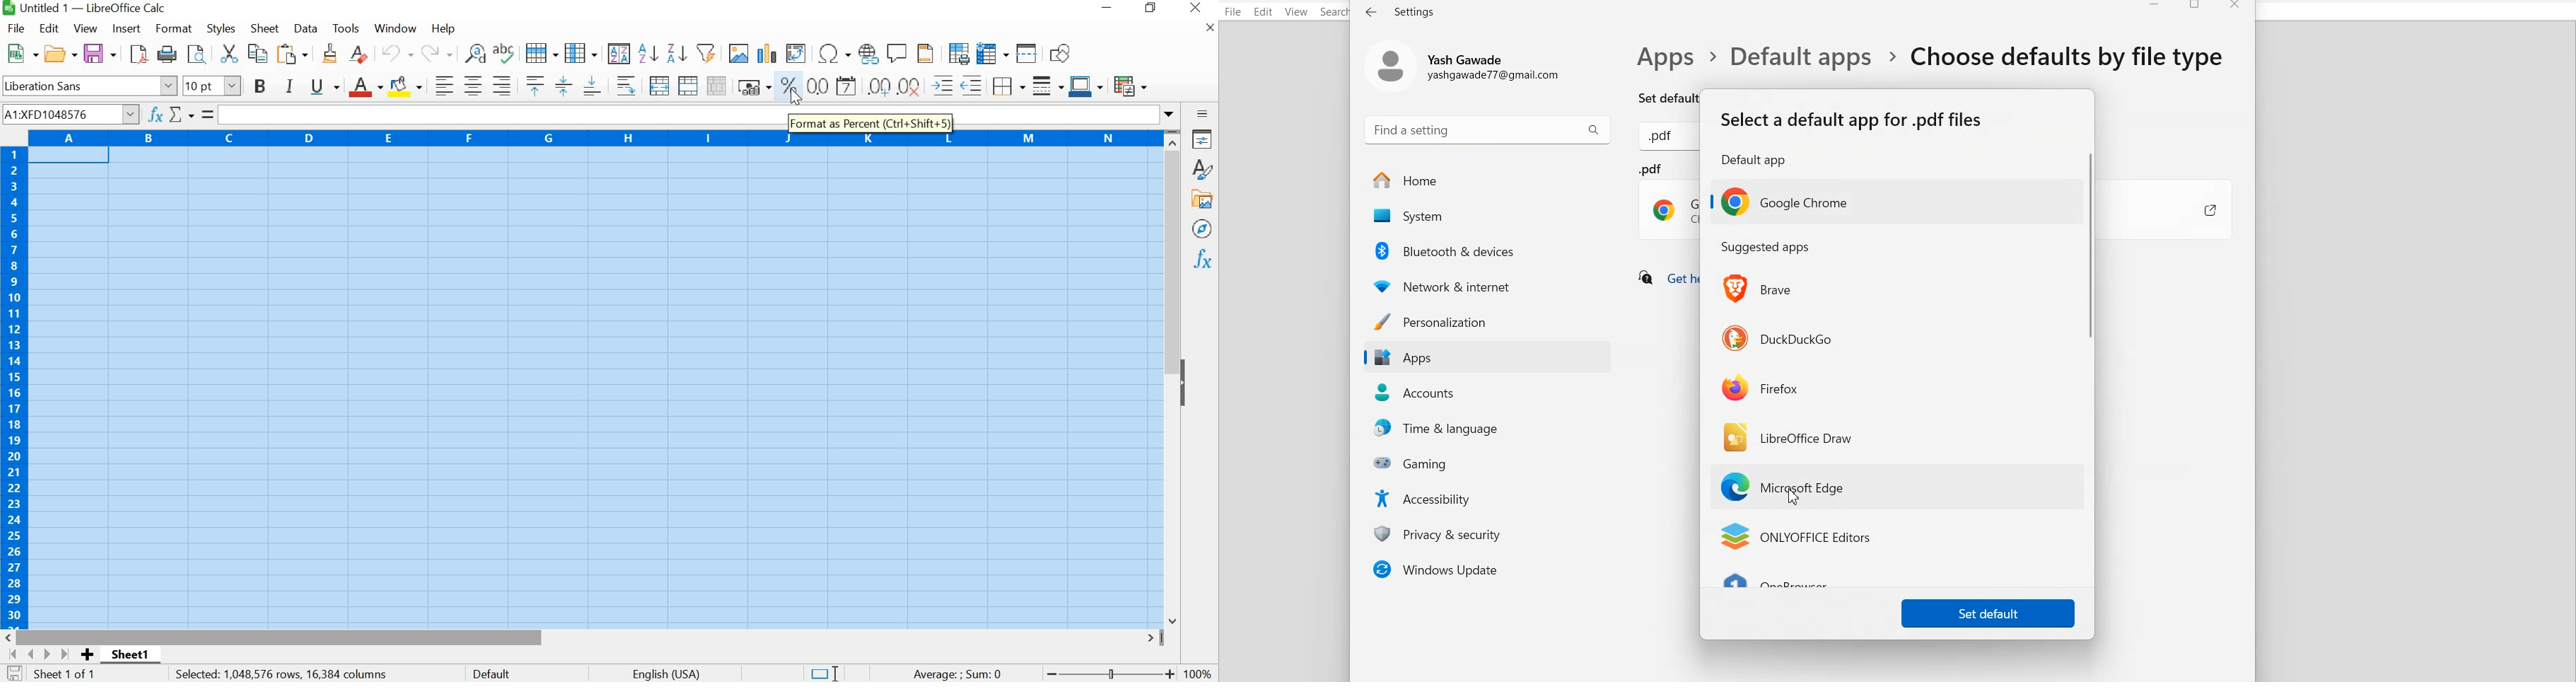  Describe the element at coordinates (1761, 387) in the screenshot. I see `Firefox` at that location.